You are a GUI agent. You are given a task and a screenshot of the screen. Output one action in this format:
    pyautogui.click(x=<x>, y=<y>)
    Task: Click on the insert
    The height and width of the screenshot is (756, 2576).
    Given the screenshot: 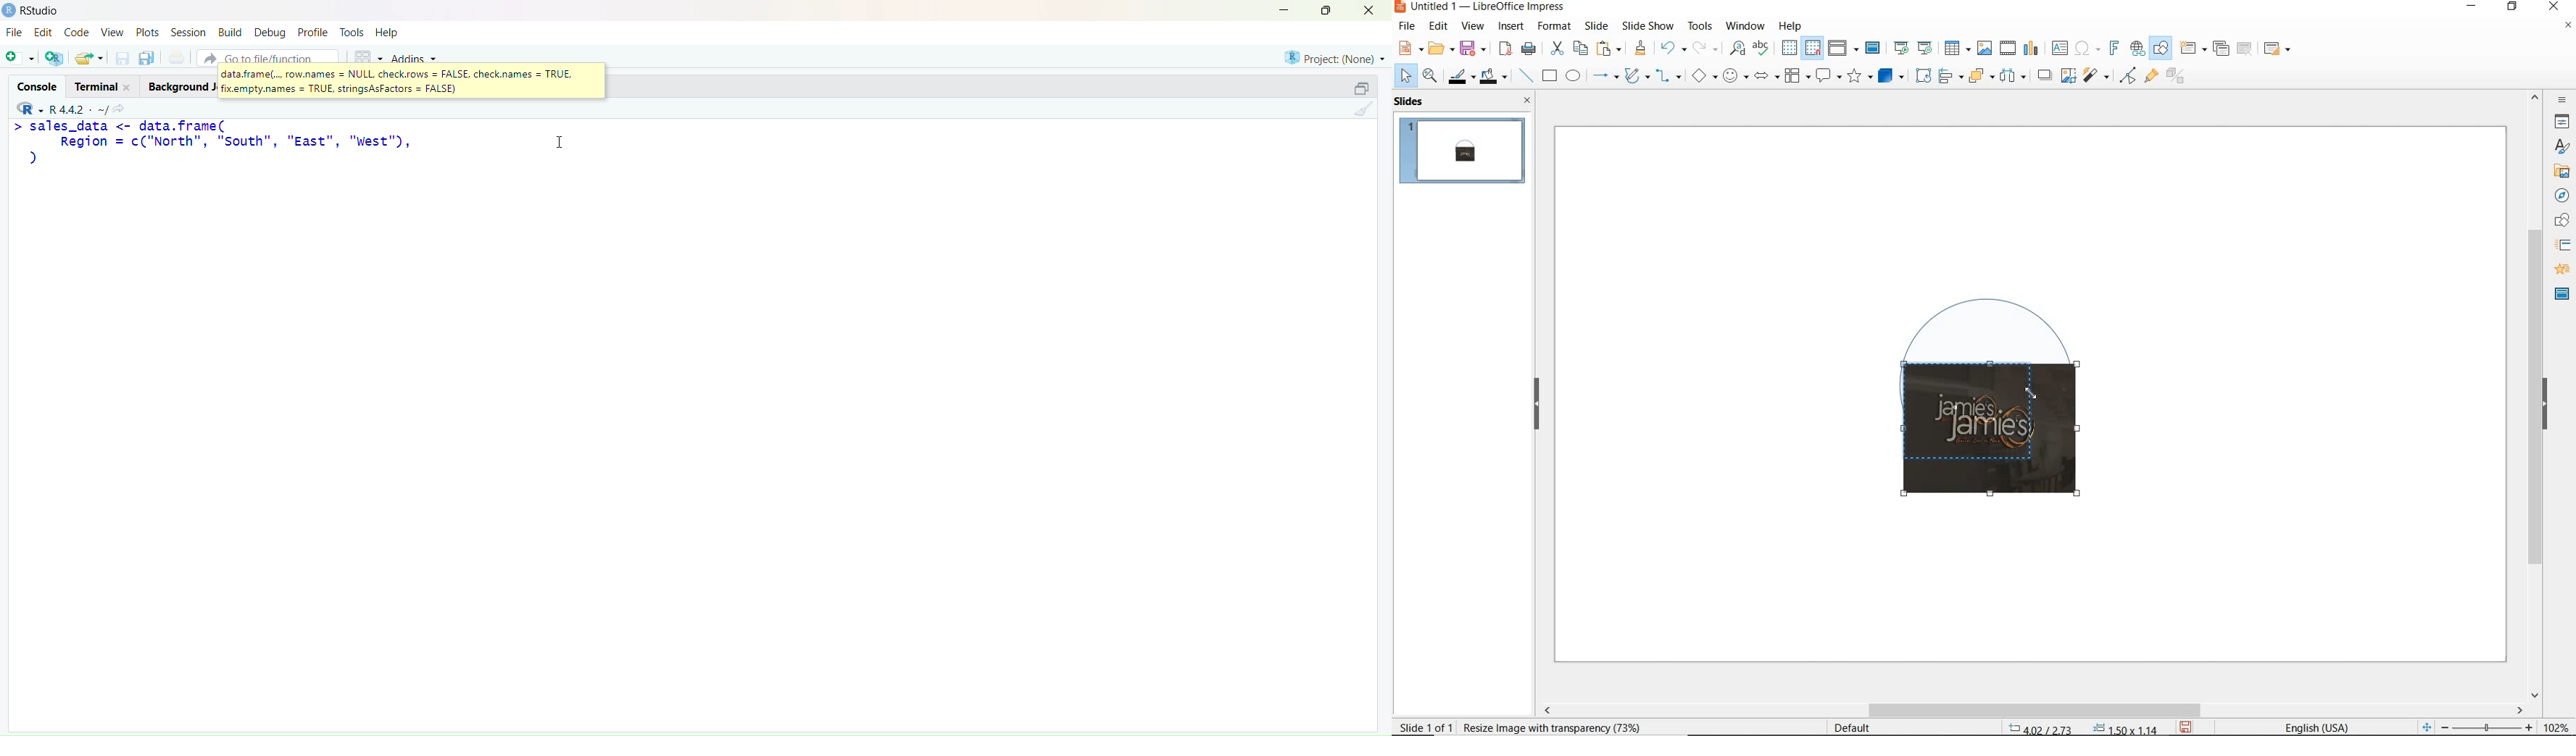 What is the action you would take?
    pyautogui.click(x=1512, y=27)
    